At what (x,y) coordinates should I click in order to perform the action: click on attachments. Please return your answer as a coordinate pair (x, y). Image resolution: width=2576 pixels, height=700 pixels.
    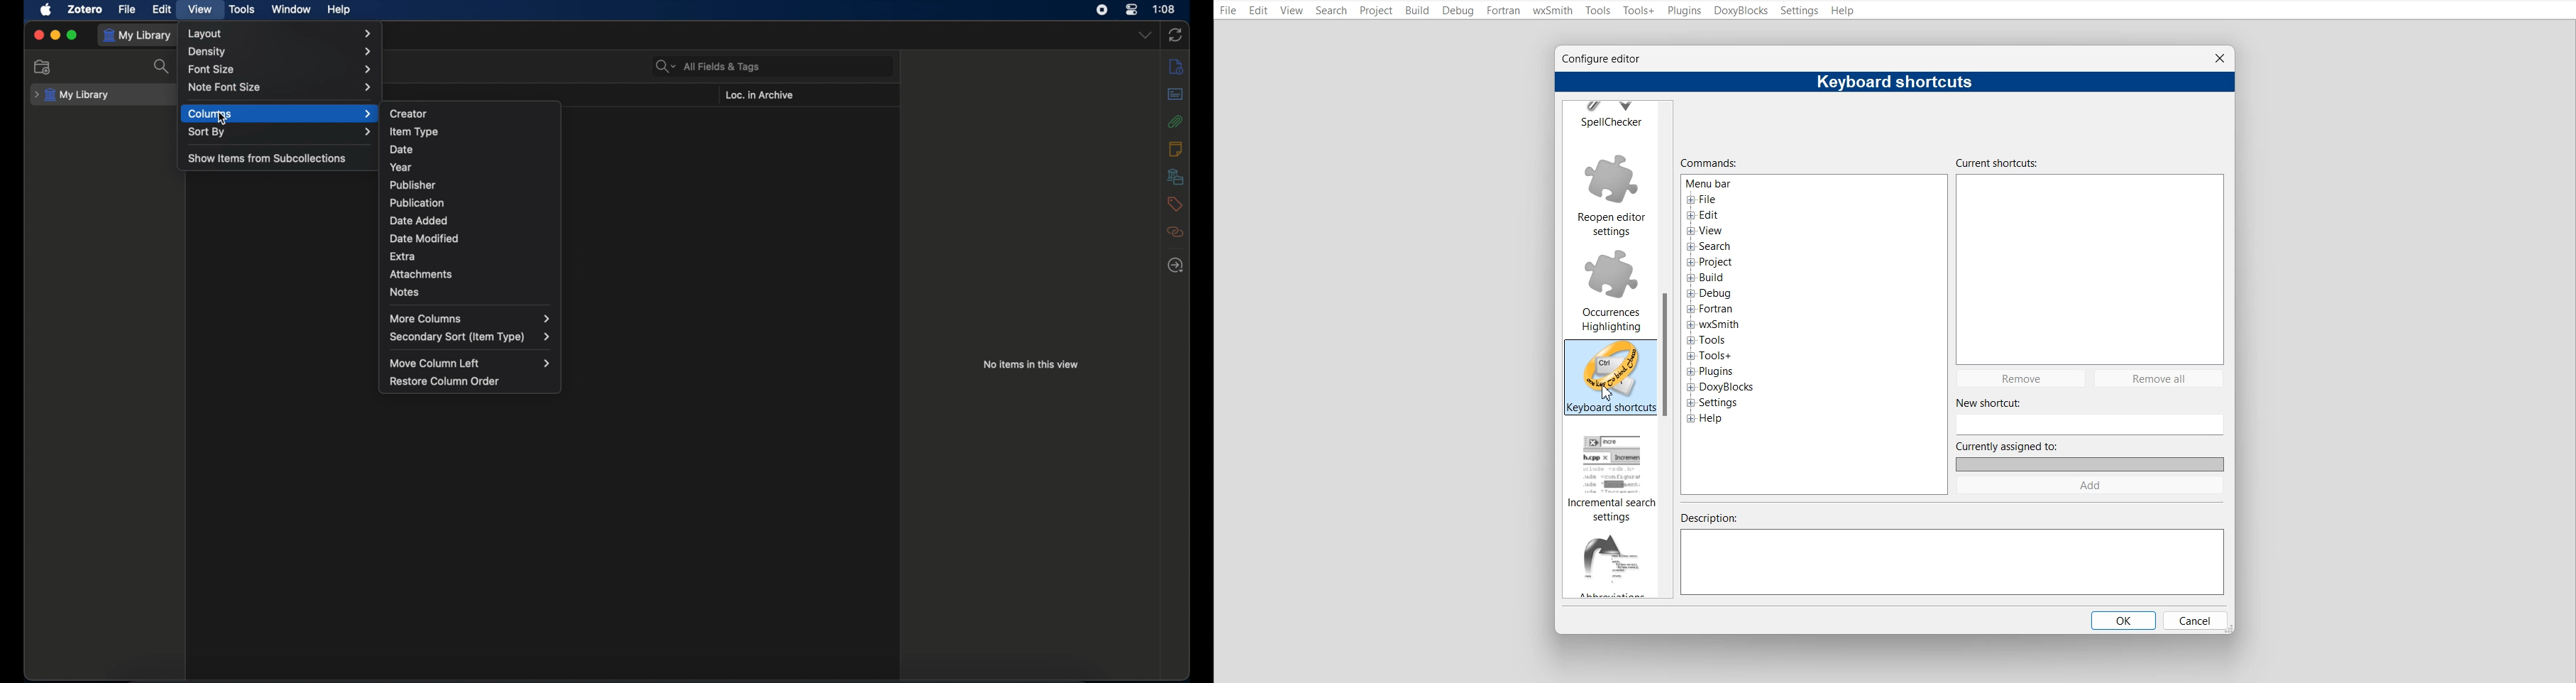
    Looking at the image, I should click on (420, 274).